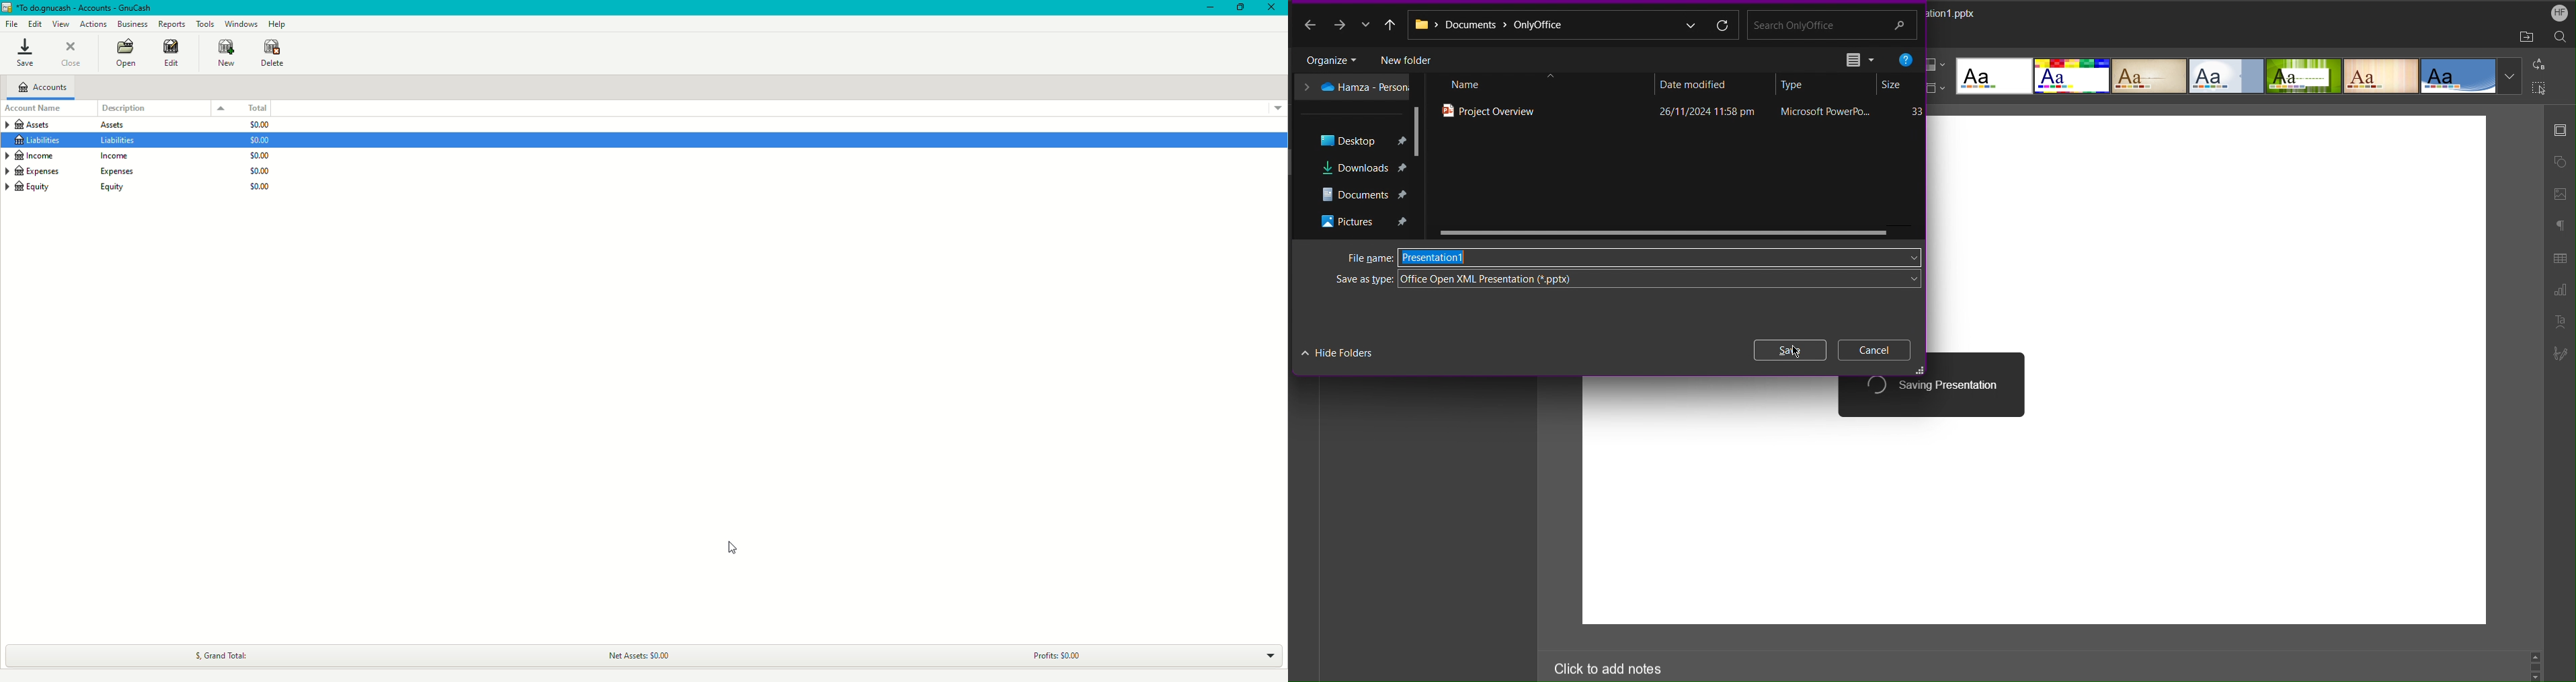  What do you see at coordinates (242, 23) in the screenshot?
I see `Windows` at bounding box center [242, 23].